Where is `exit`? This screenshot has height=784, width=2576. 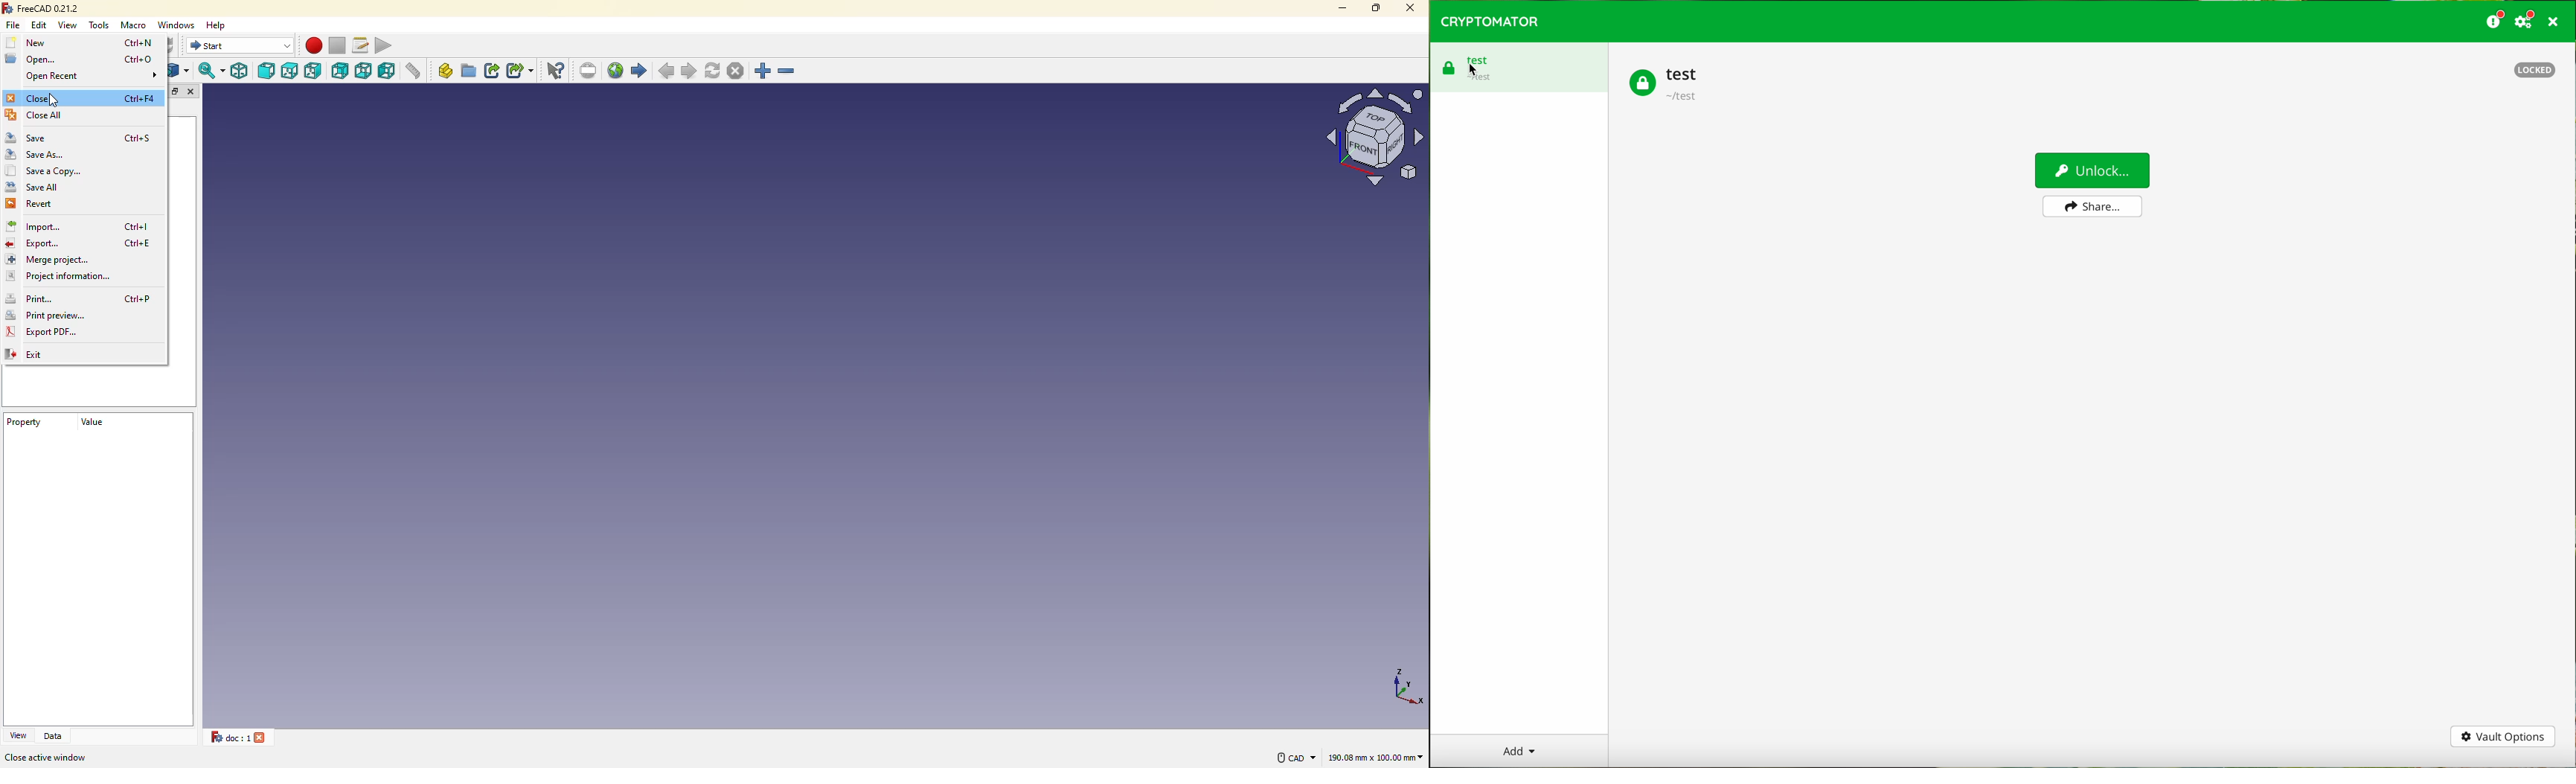 exit is located at coordinates (31, 356).